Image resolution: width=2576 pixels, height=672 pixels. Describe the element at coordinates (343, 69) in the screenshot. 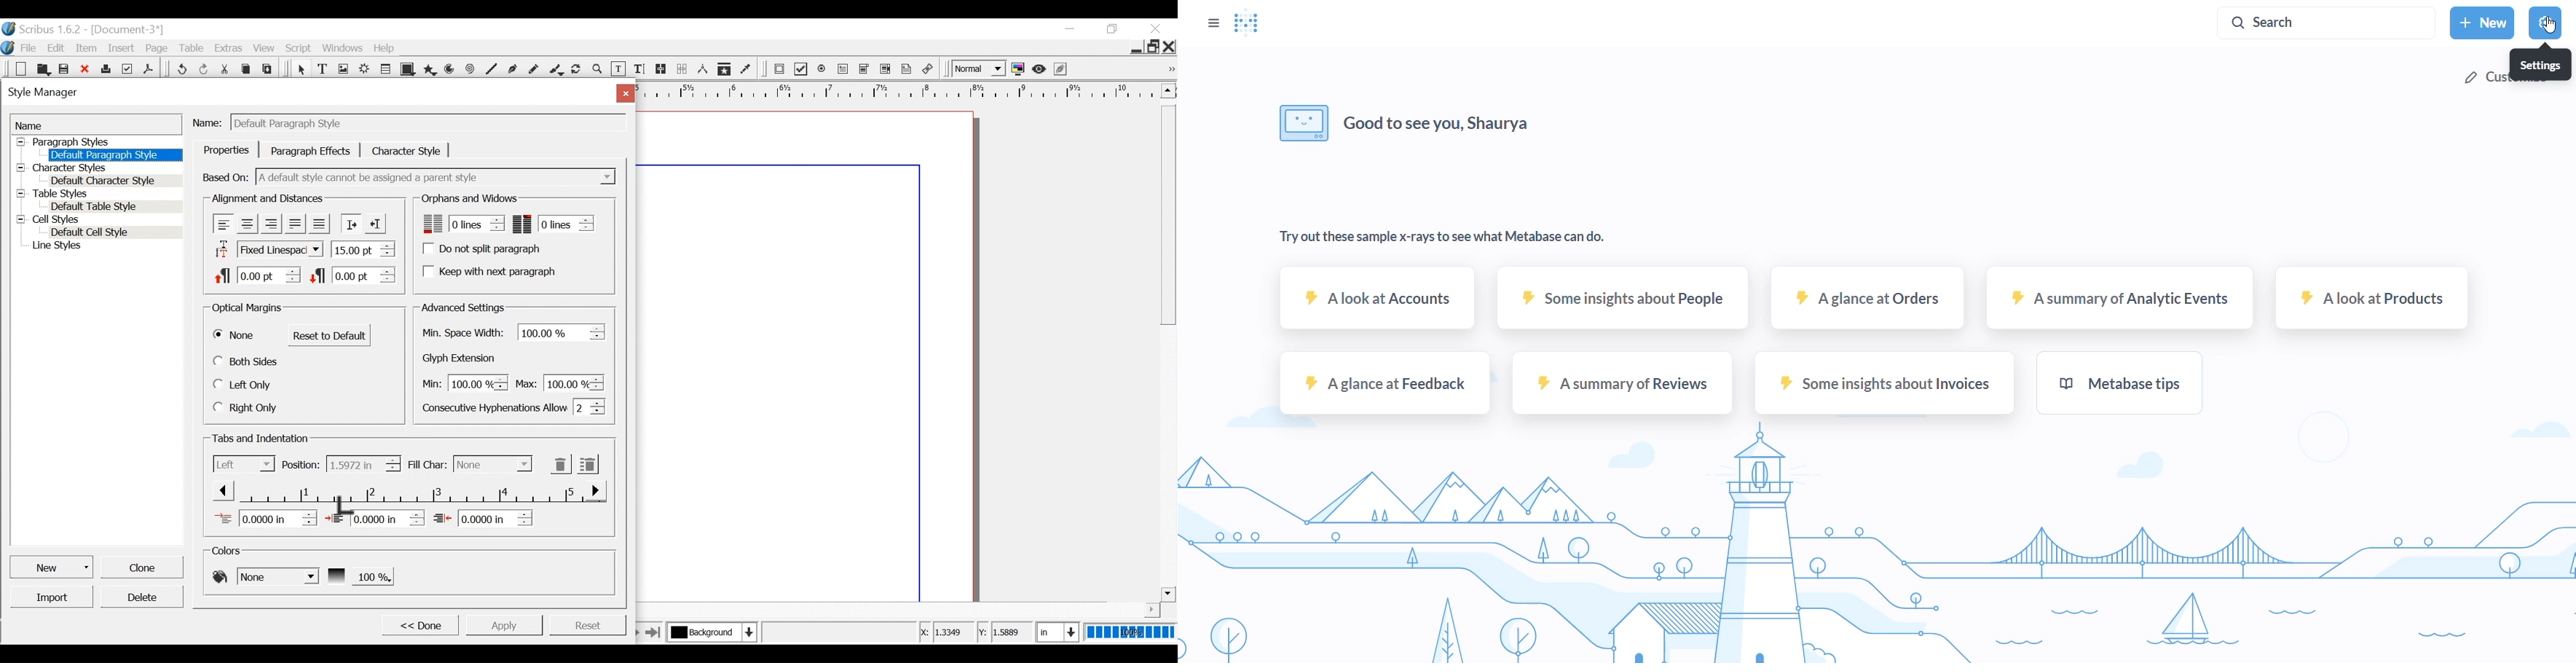

I see `Image frame` at that location.